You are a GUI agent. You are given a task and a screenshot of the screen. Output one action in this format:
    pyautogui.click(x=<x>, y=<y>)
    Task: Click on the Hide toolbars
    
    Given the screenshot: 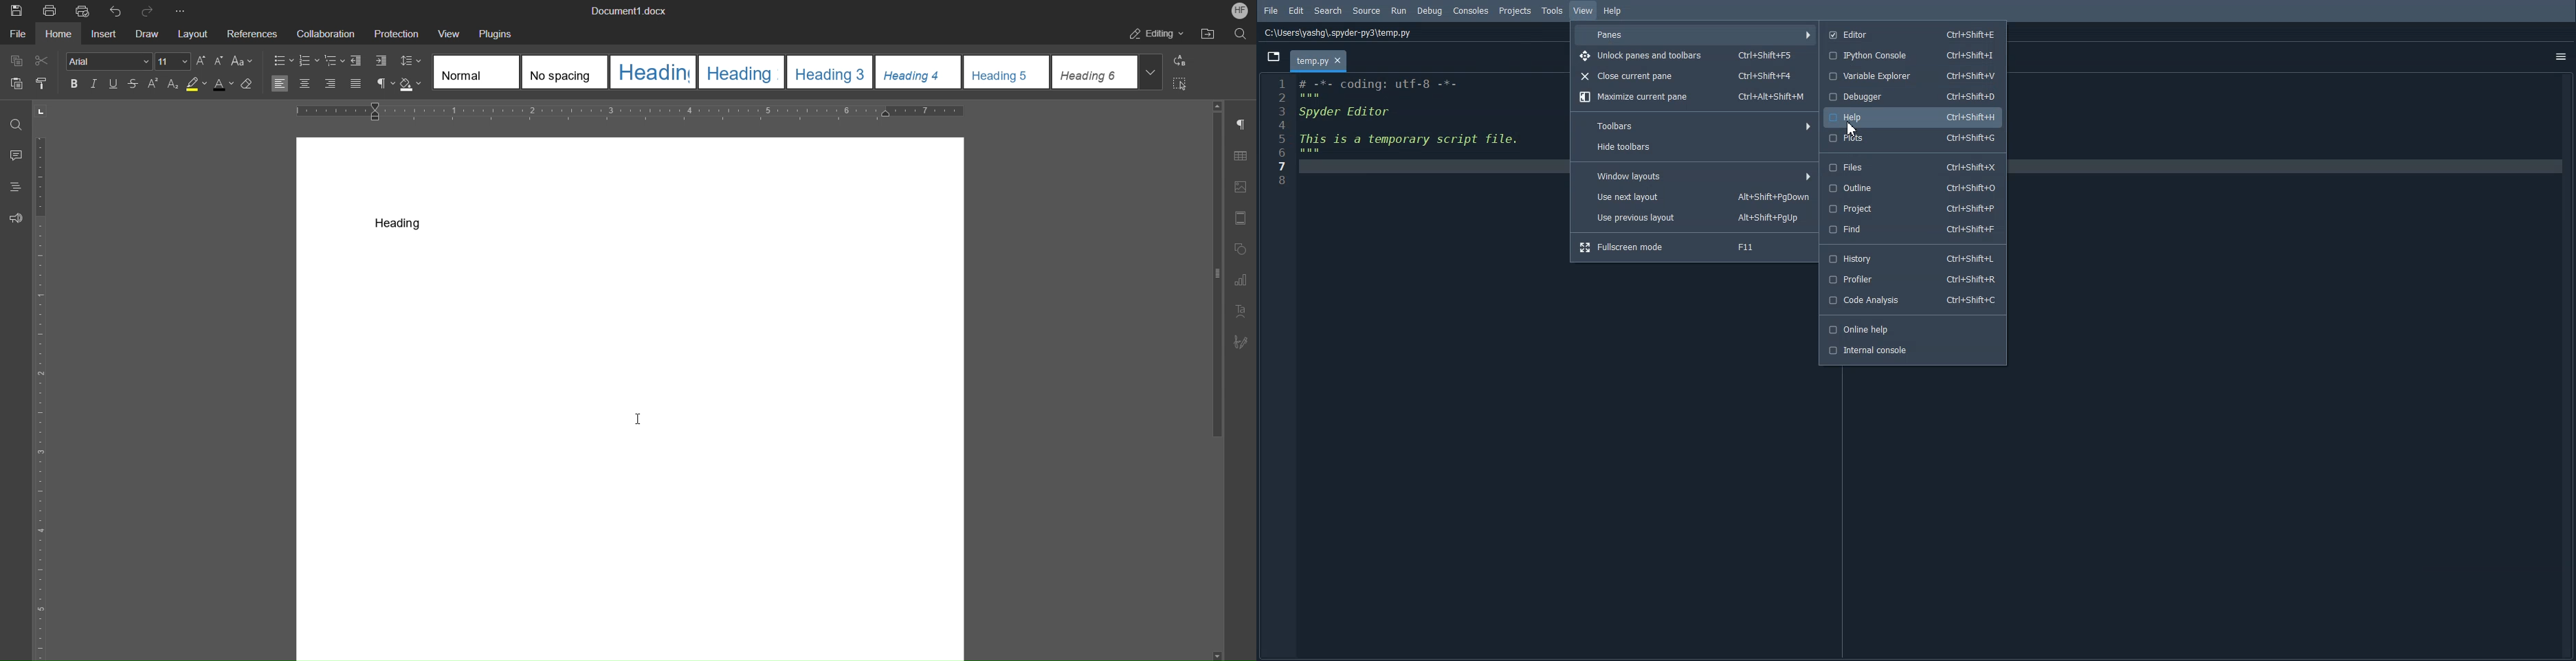 What is the action you would take?
    pyautogui.click(x=1696, y=147)
    